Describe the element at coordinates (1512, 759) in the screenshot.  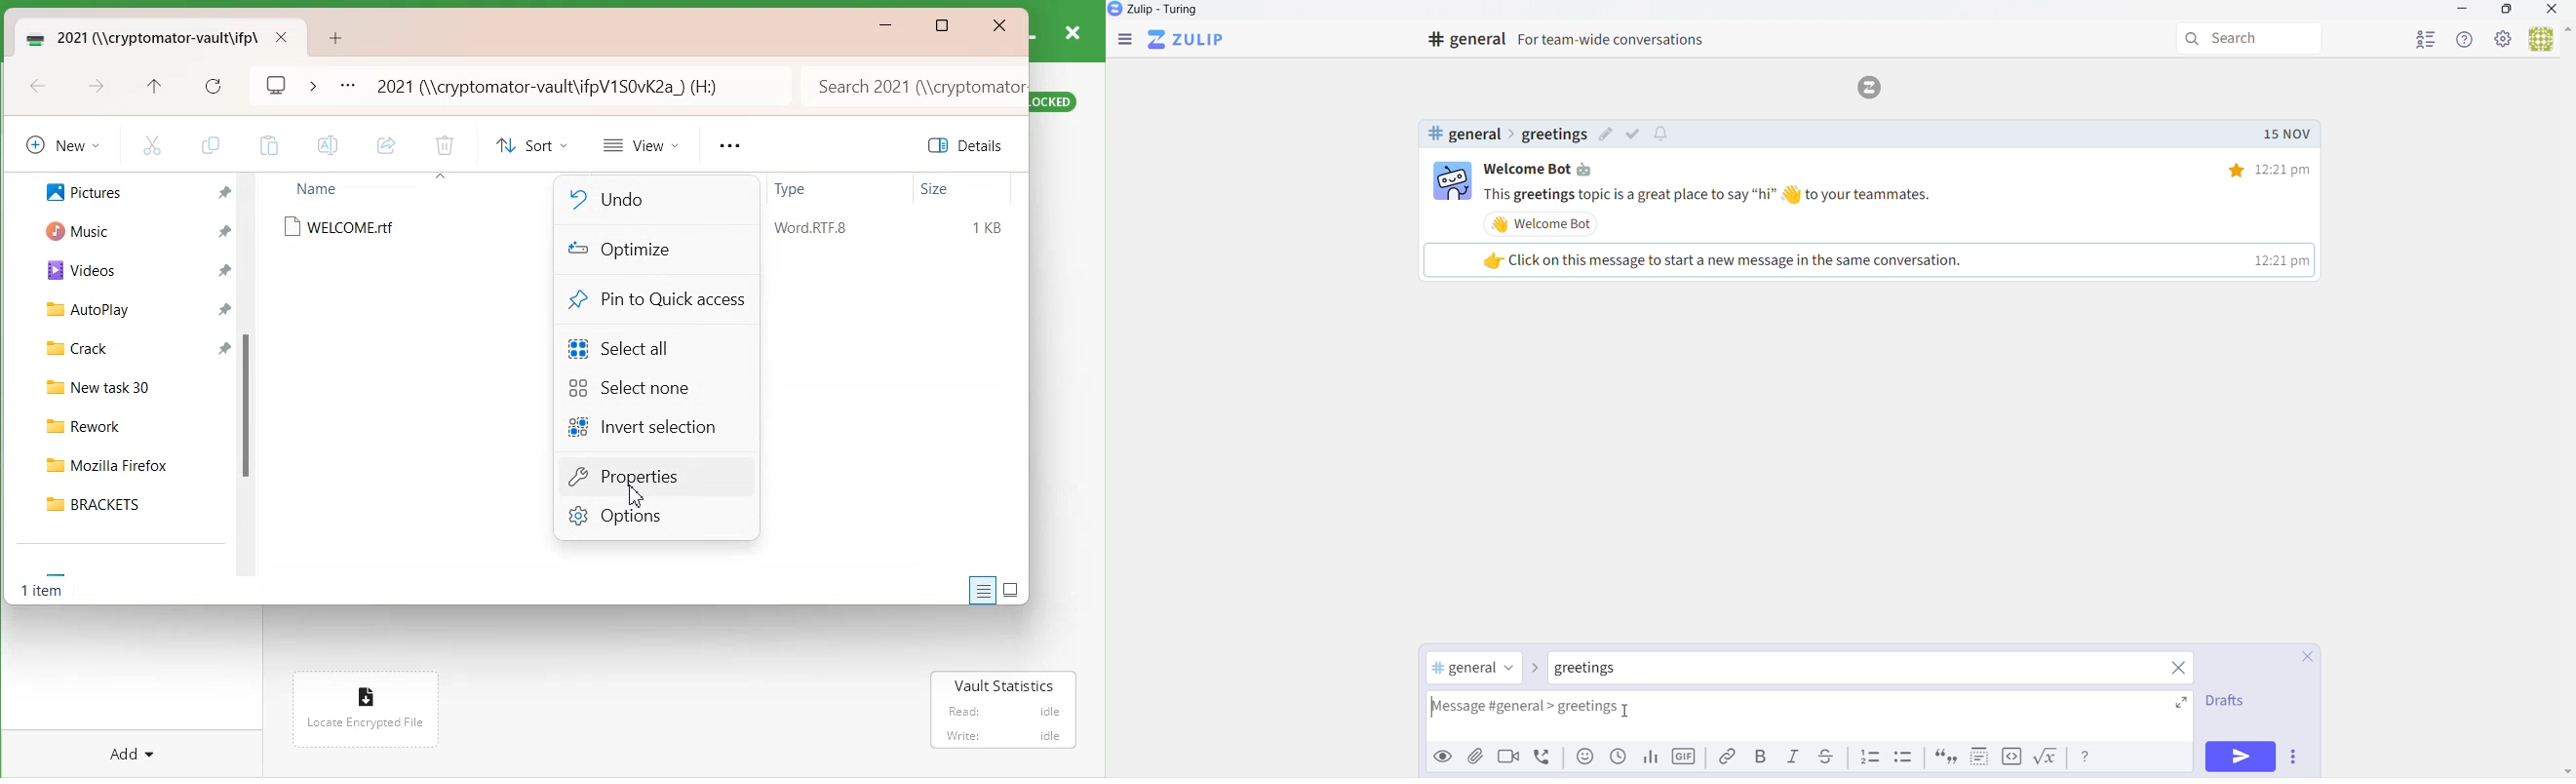
I see `VideoCall` at that location.